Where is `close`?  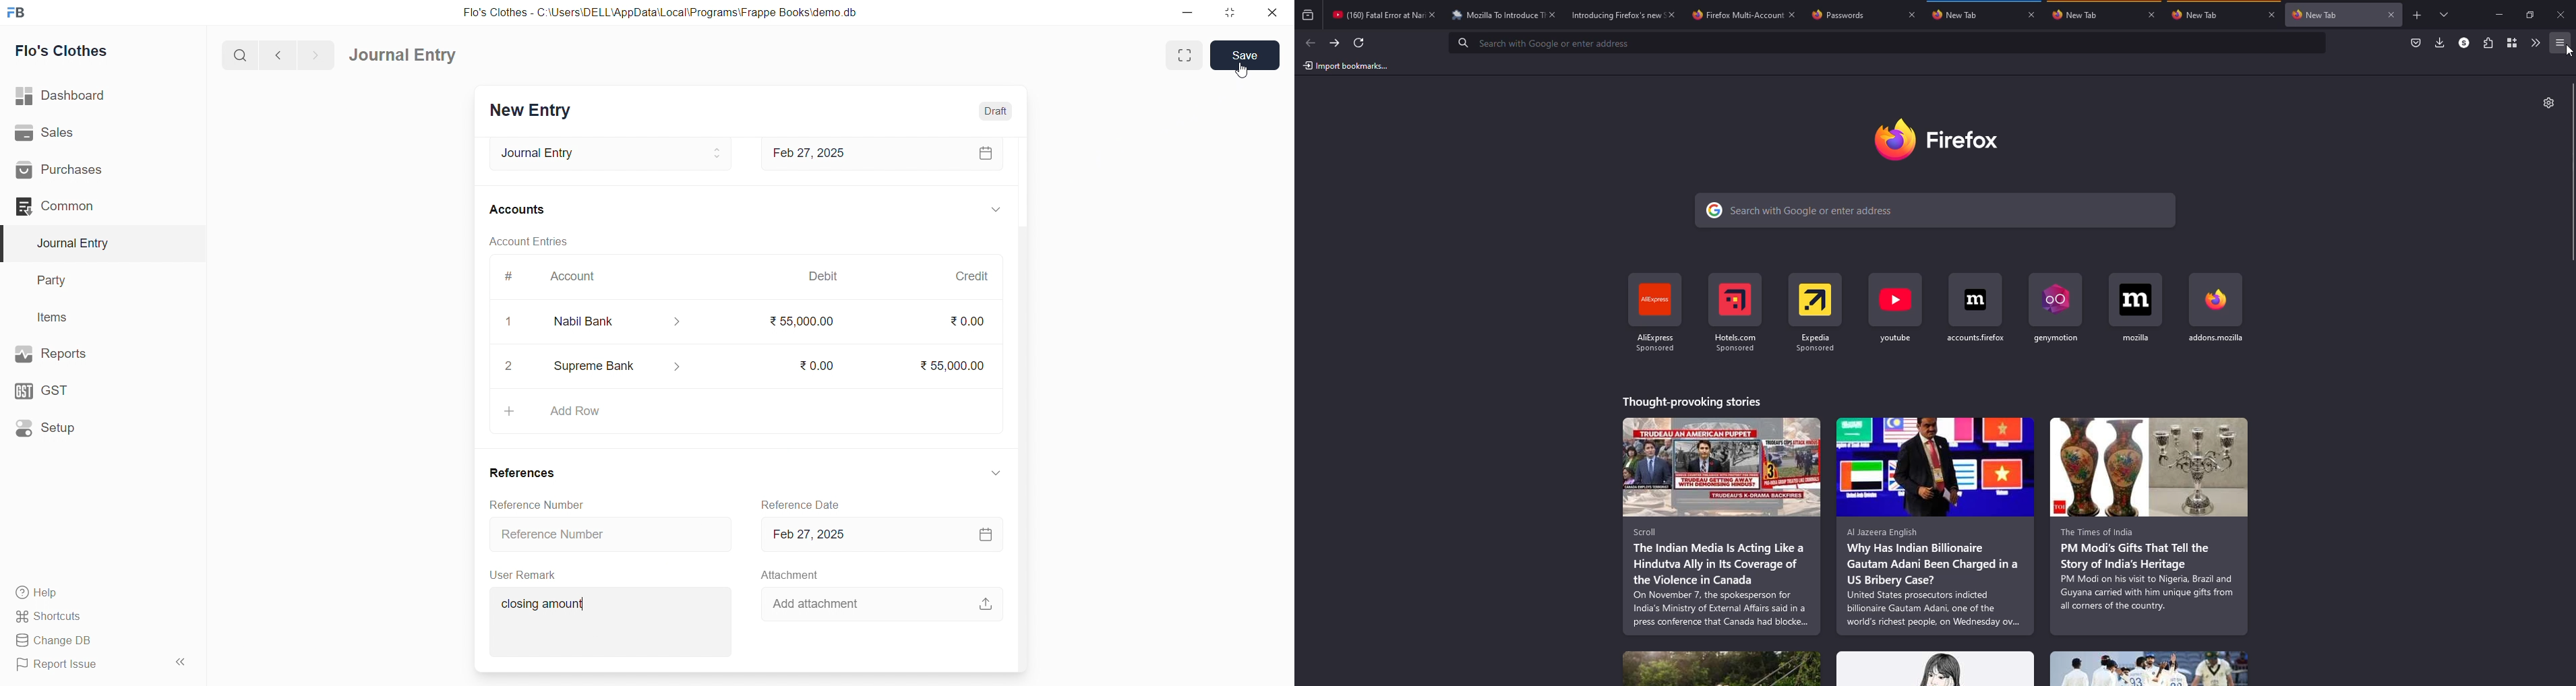 close is located at coordinates (2562, 14).